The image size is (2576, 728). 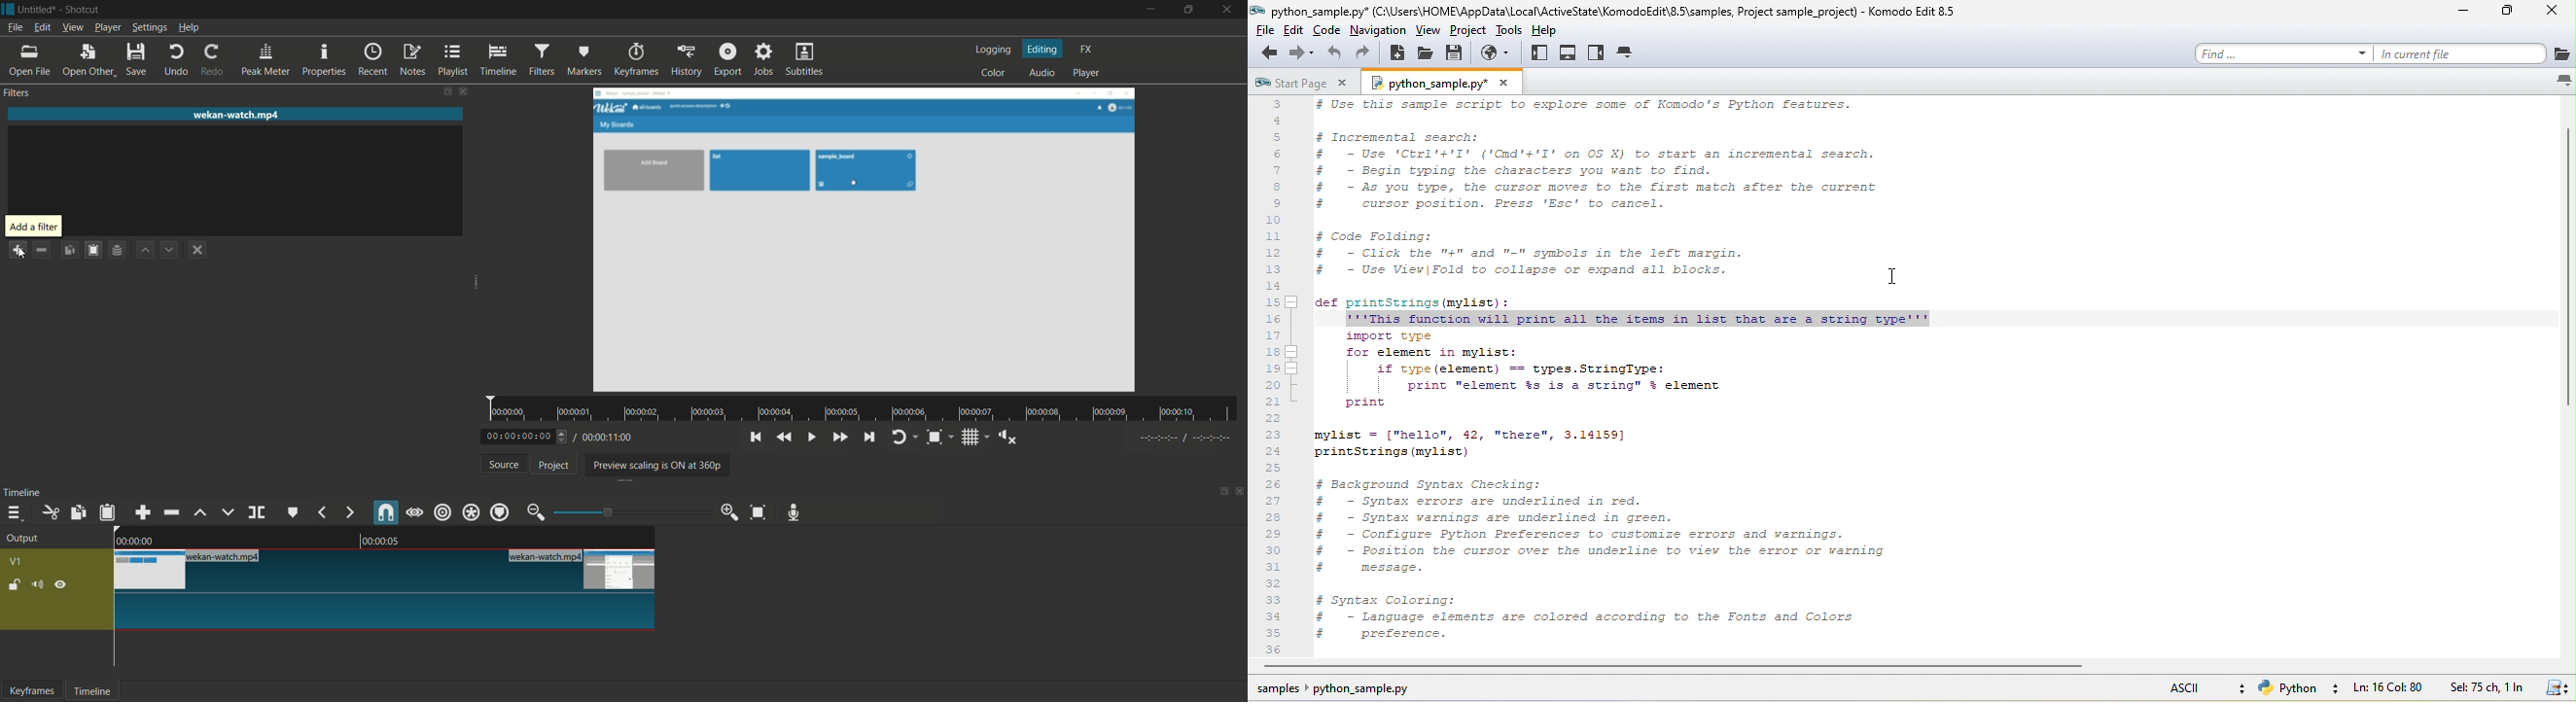 What do you see at coordinates (454, 60) in the screenshot?
I see `playlist` at bounding box center [454, 60].